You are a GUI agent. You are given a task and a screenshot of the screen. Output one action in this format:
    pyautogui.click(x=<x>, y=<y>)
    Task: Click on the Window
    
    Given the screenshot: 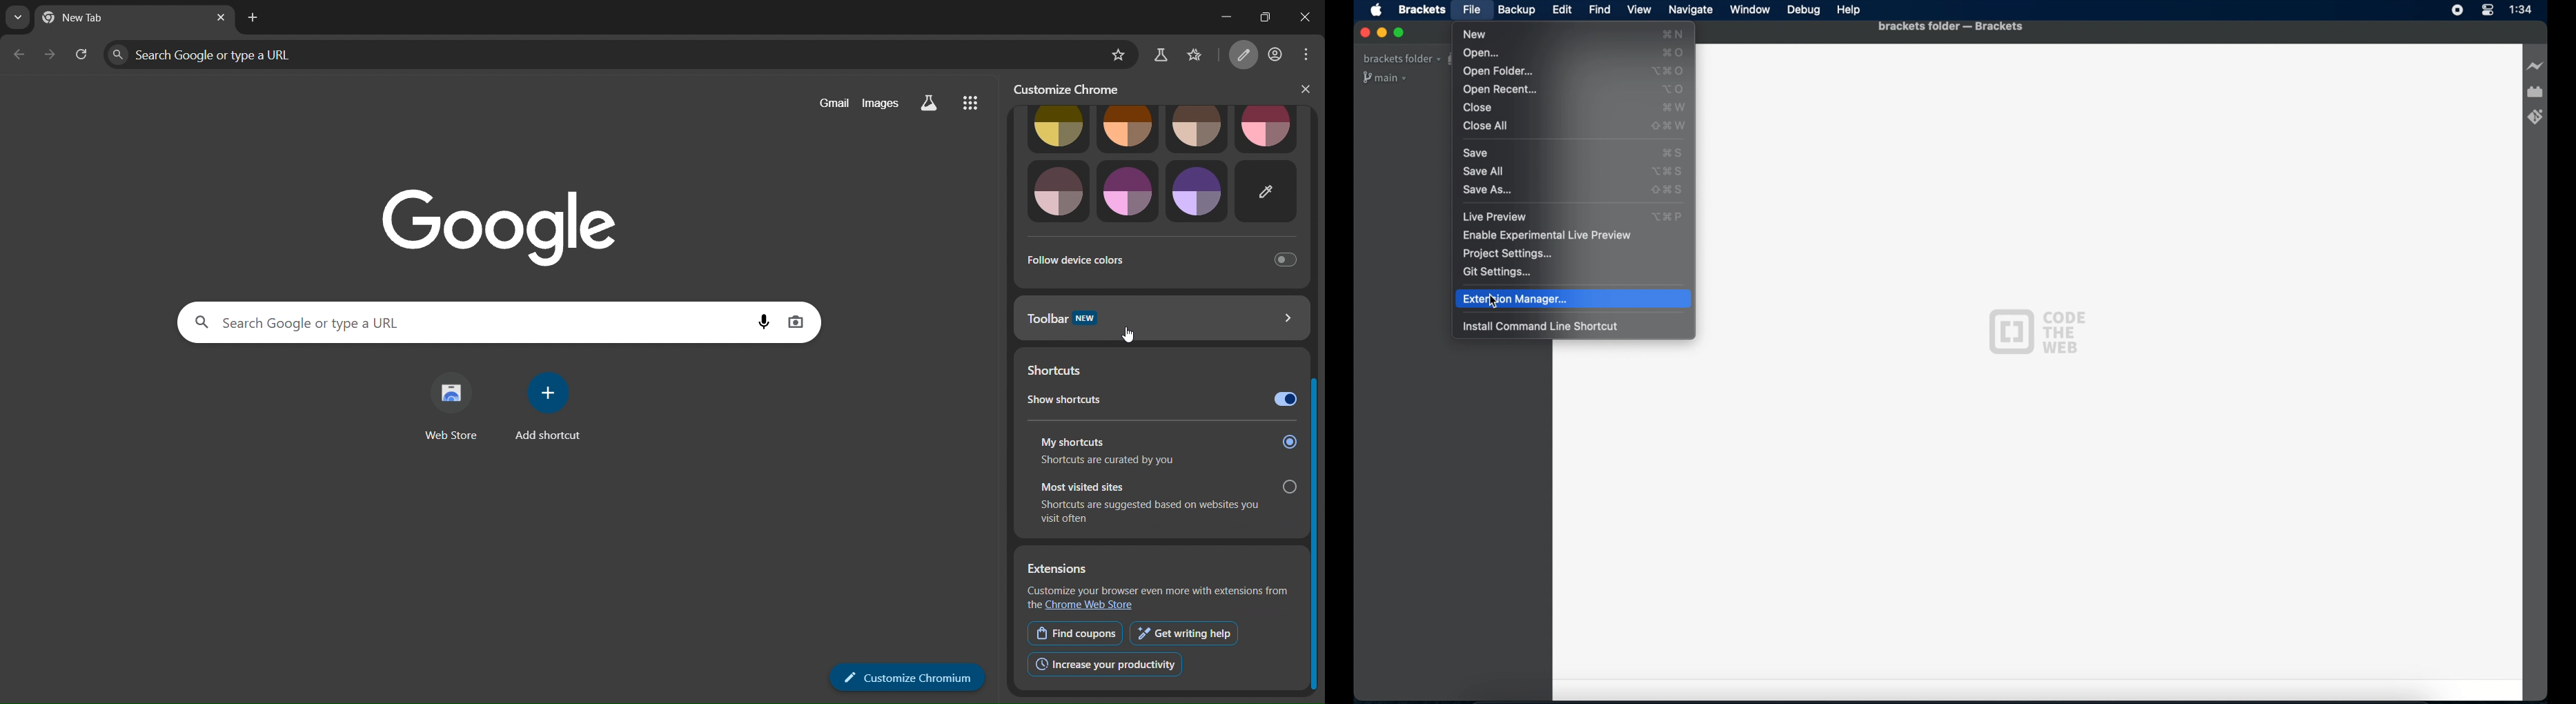 What is the action you would take?
    pyautogui.click(x=1750, y=9)
    